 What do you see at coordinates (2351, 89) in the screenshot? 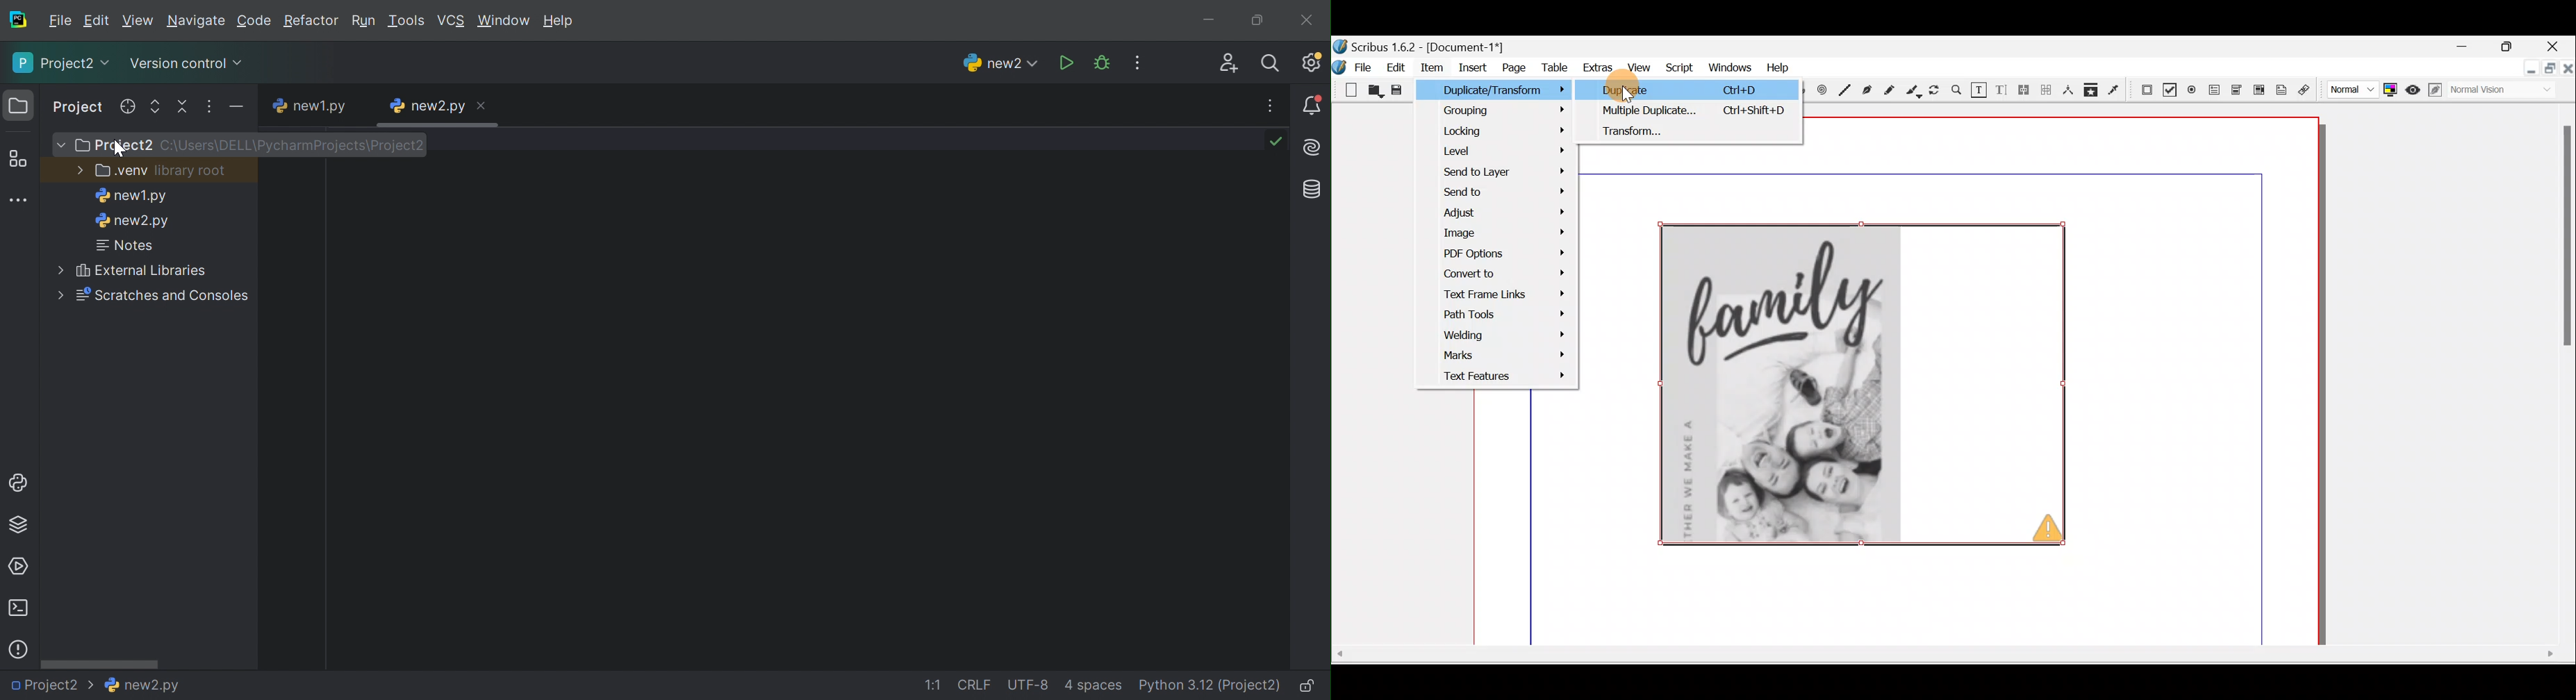
I see `Image preview quality` at bounding box center [2351, 89].